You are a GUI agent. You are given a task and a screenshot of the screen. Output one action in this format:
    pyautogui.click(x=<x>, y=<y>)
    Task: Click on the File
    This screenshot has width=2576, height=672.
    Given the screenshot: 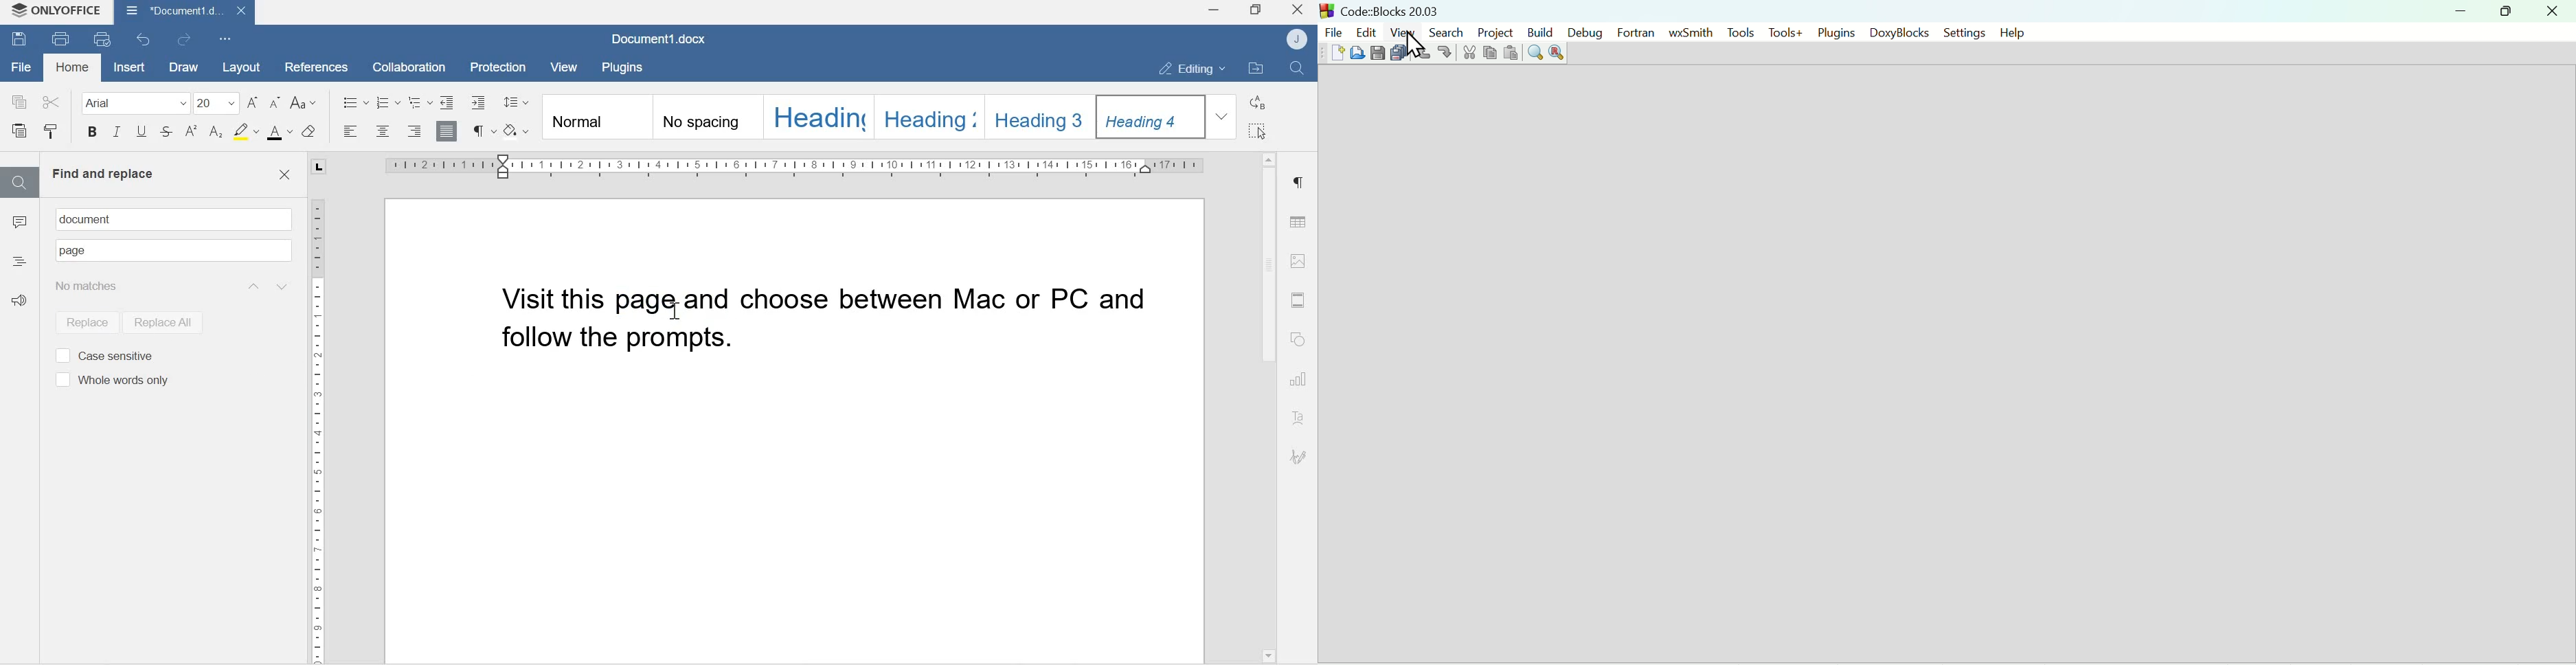 What is the action you would take?
    pyautogui.click(x=1332, y=30)
    